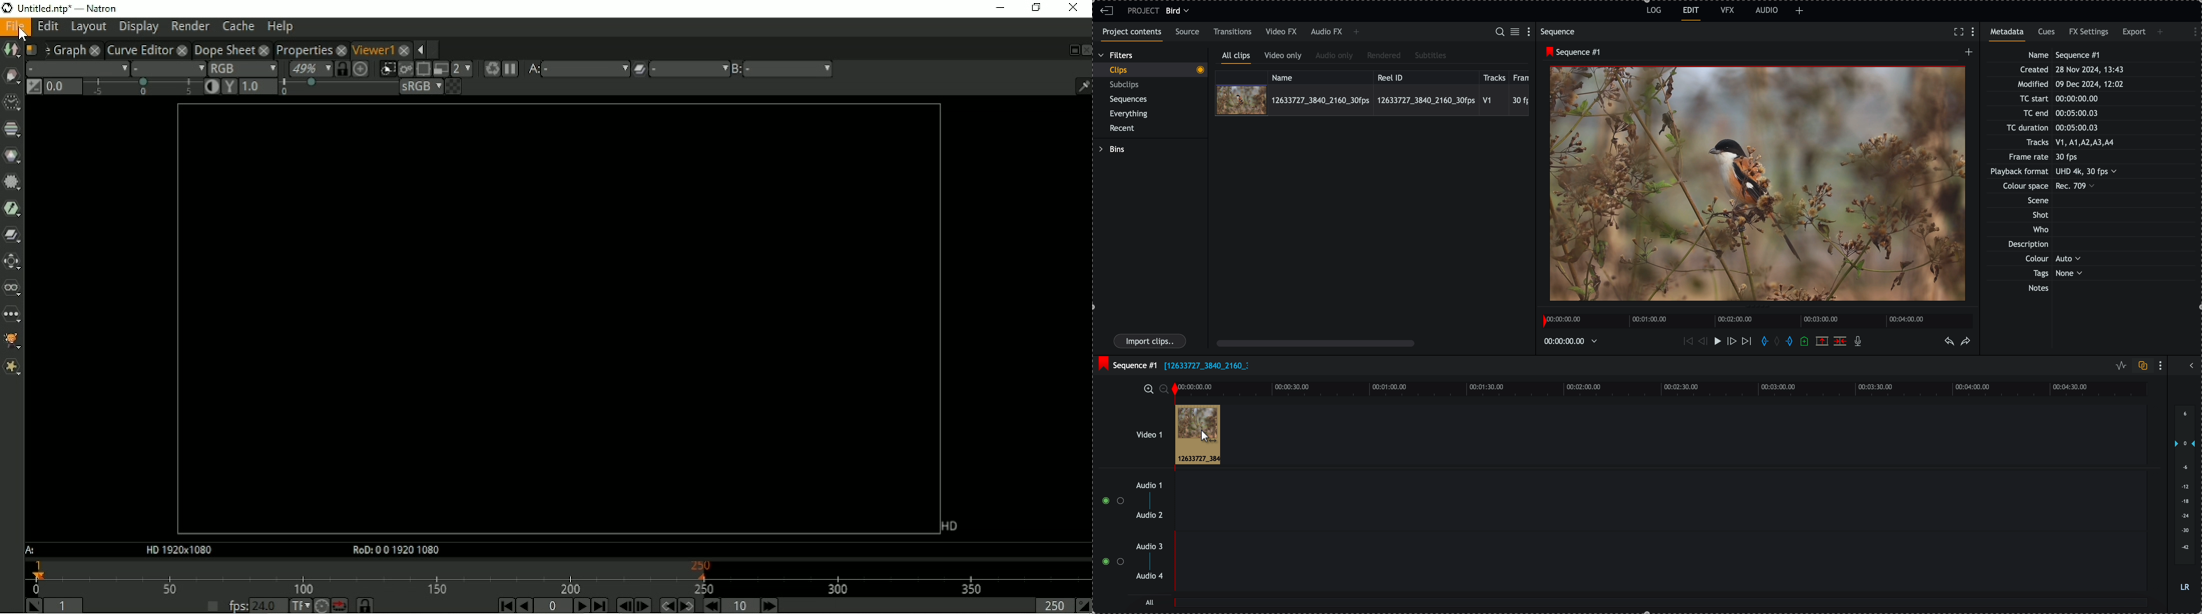  I want to click on clear marks, so click(1779, 342).